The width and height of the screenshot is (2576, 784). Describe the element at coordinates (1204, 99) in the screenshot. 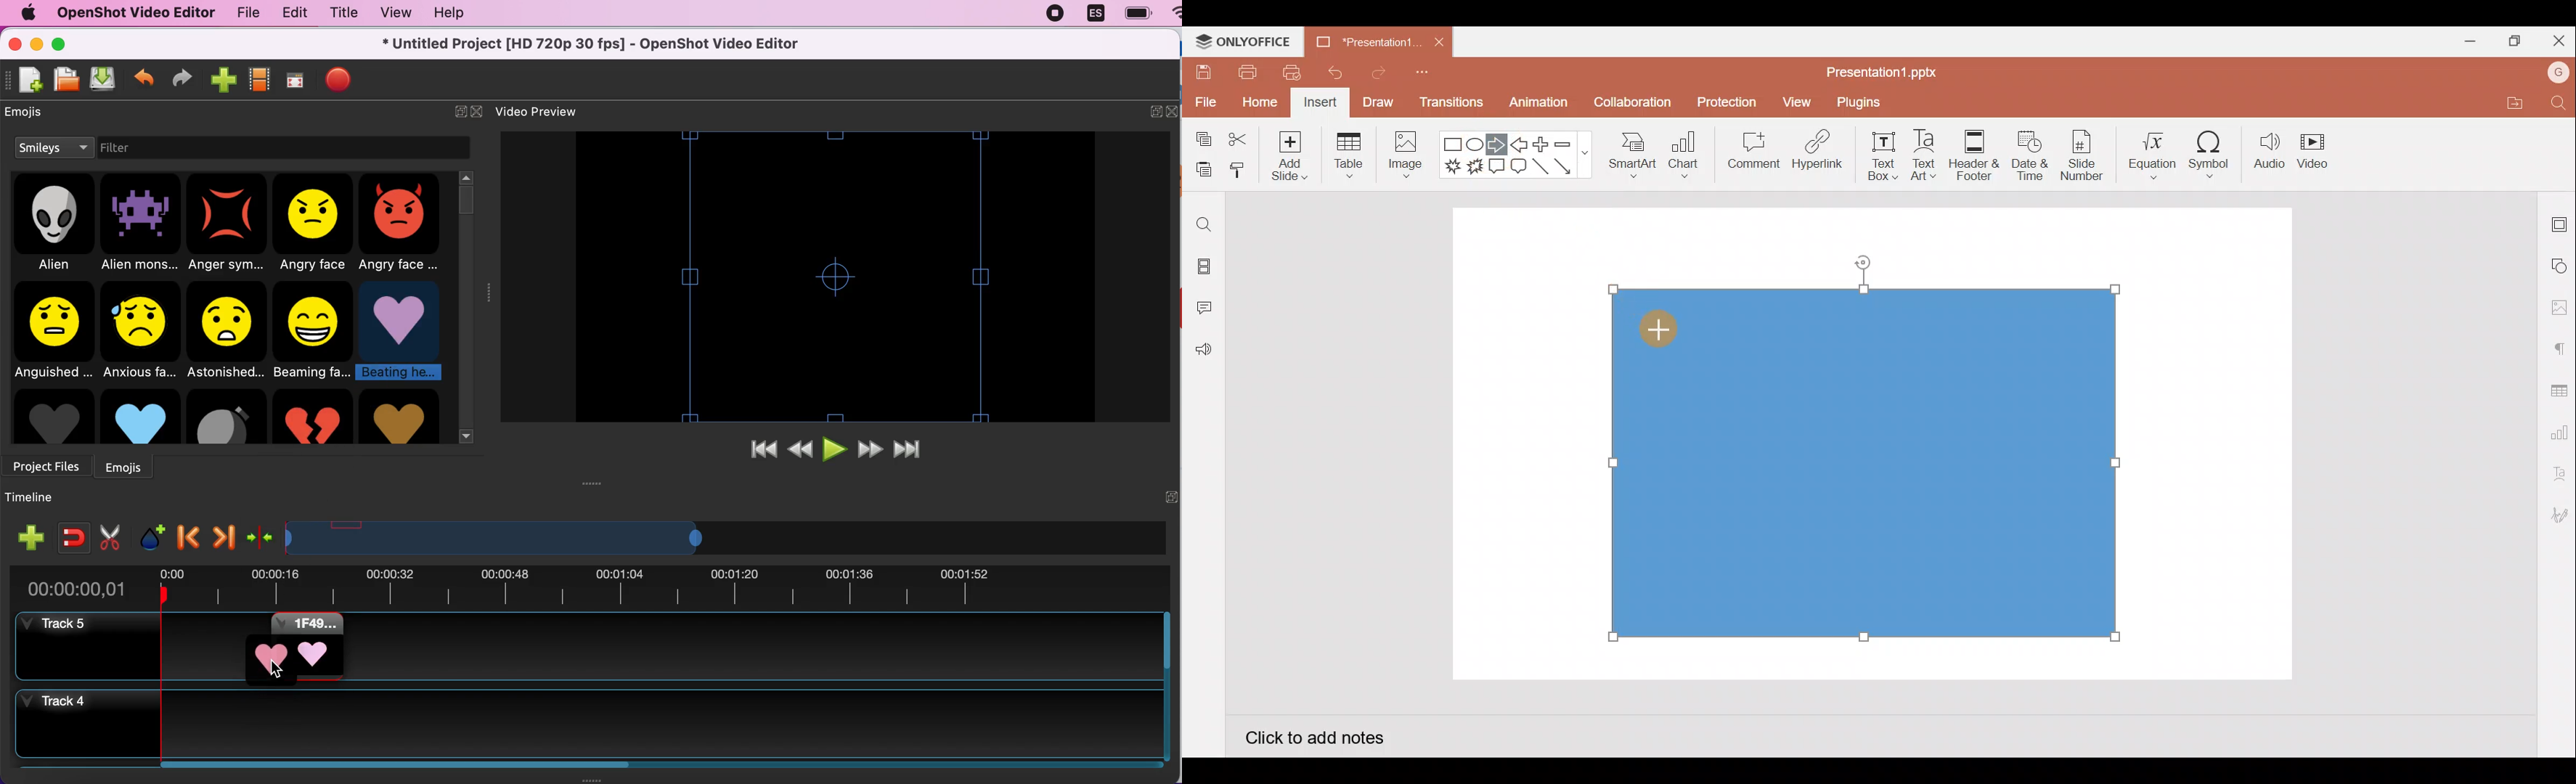

I see `File` at that location.